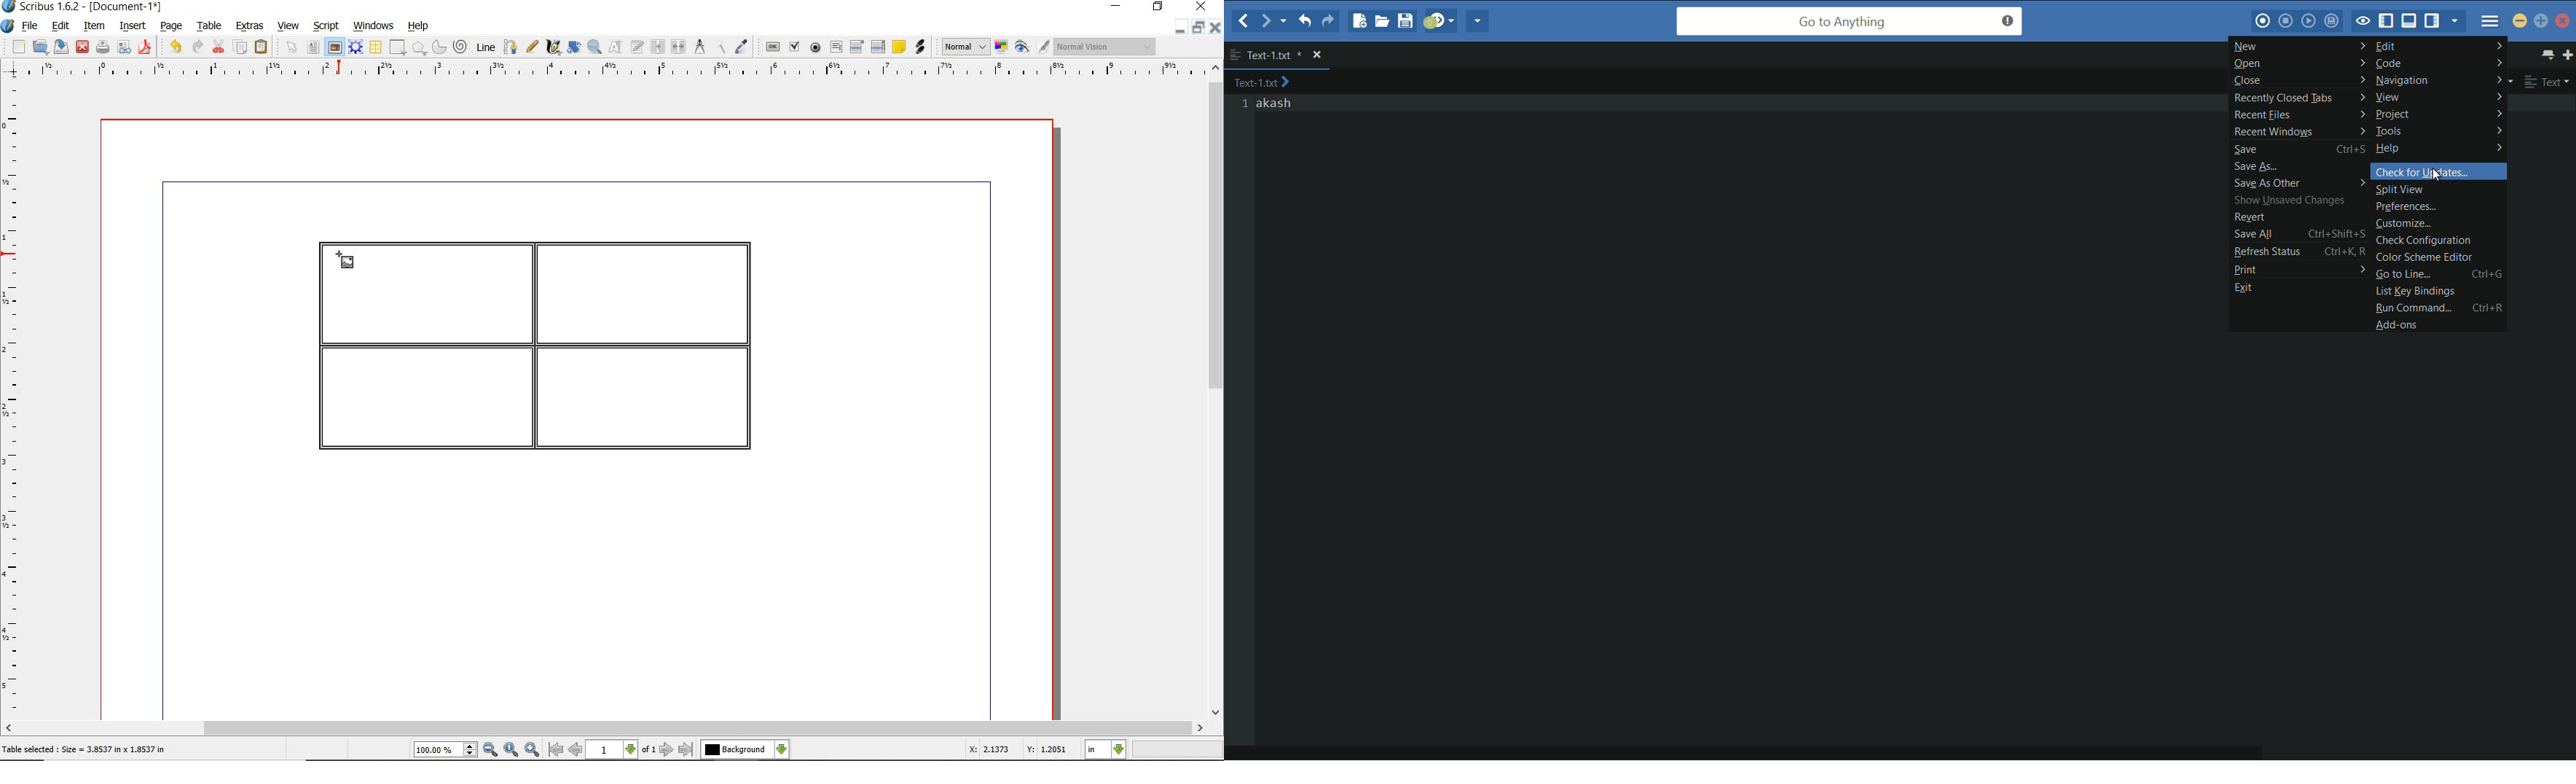 The image size is (2576, 784). What do you see at coordinates (1214, 28) in the screenshot?
I see `close` at bounding box center [1214, 28].